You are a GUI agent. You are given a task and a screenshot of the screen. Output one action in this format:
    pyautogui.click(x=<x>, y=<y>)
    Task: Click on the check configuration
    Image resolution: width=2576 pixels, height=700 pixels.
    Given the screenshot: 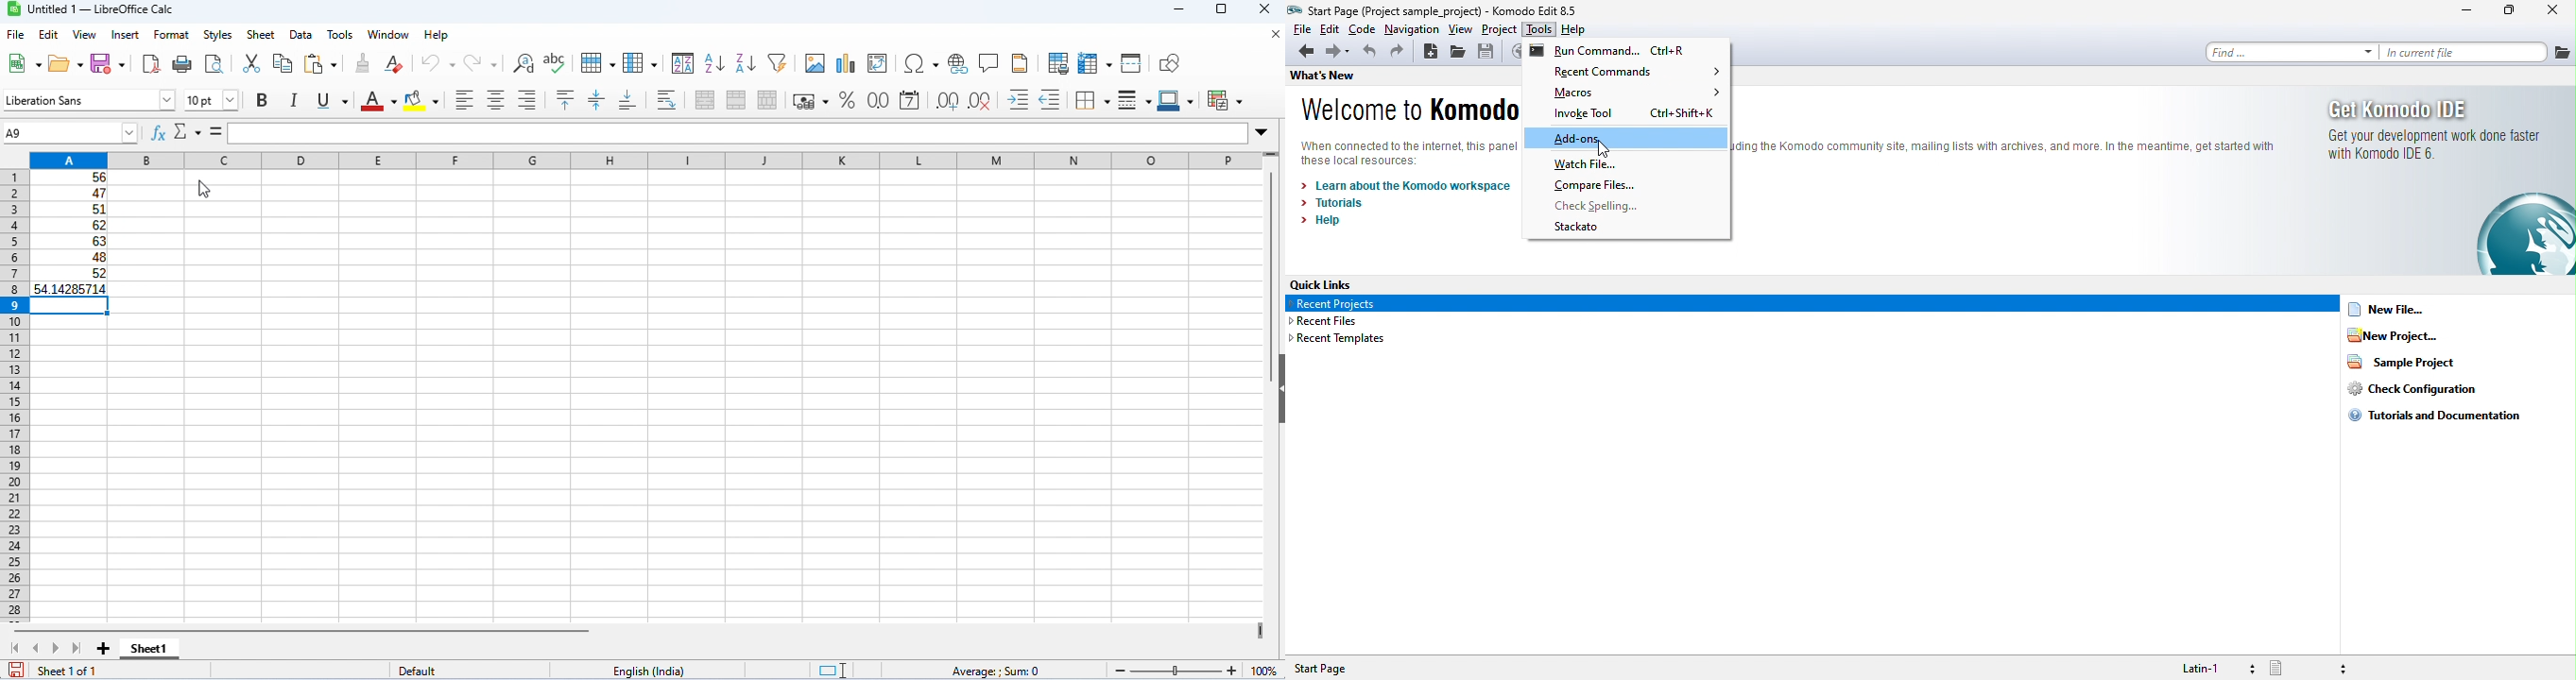 What is the action you would take?
    pyautogui.click(x=2411, y=394)
    